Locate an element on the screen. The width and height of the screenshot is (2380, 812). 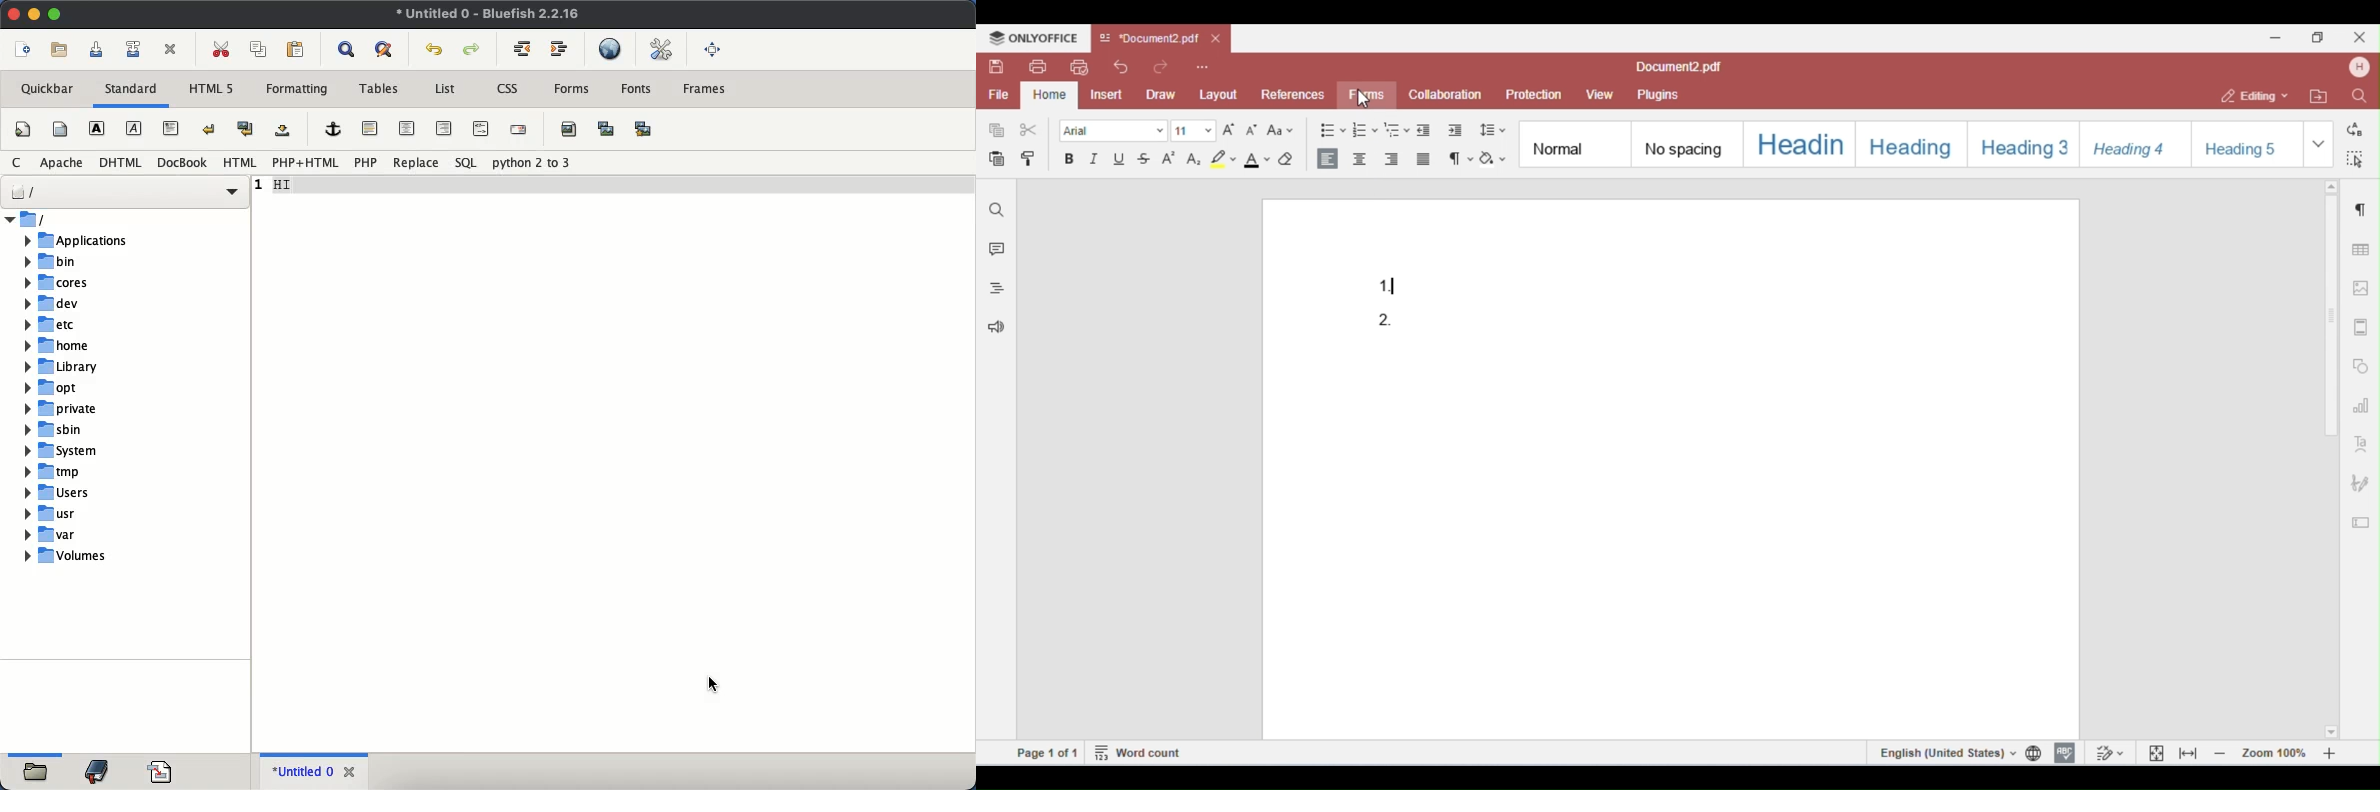
standard is located at coordinates (134, 90).